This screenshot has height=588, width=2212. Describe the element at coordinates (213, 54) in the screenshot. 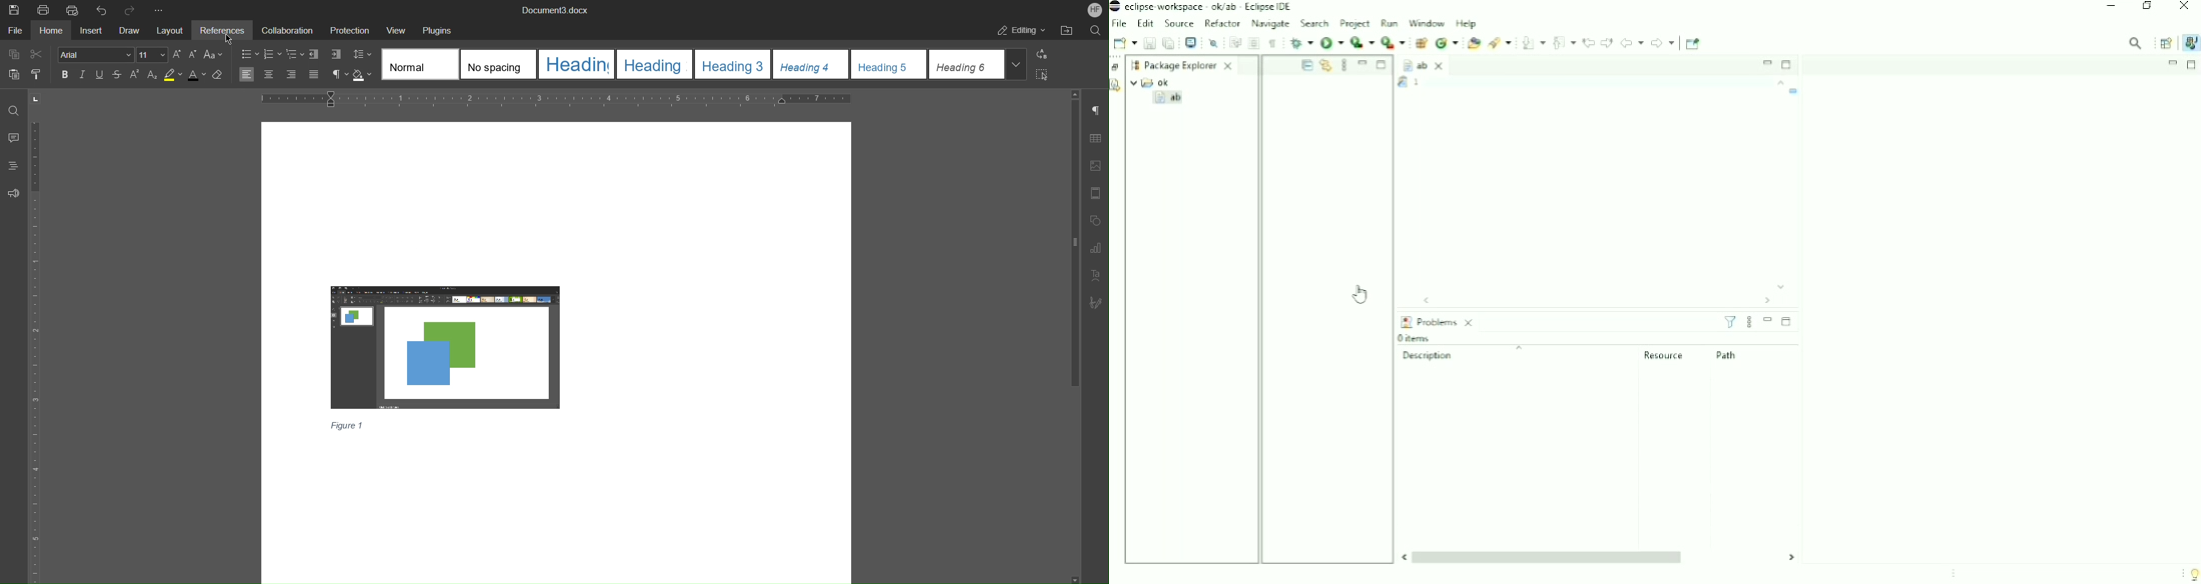

I see `Change case` at that location.